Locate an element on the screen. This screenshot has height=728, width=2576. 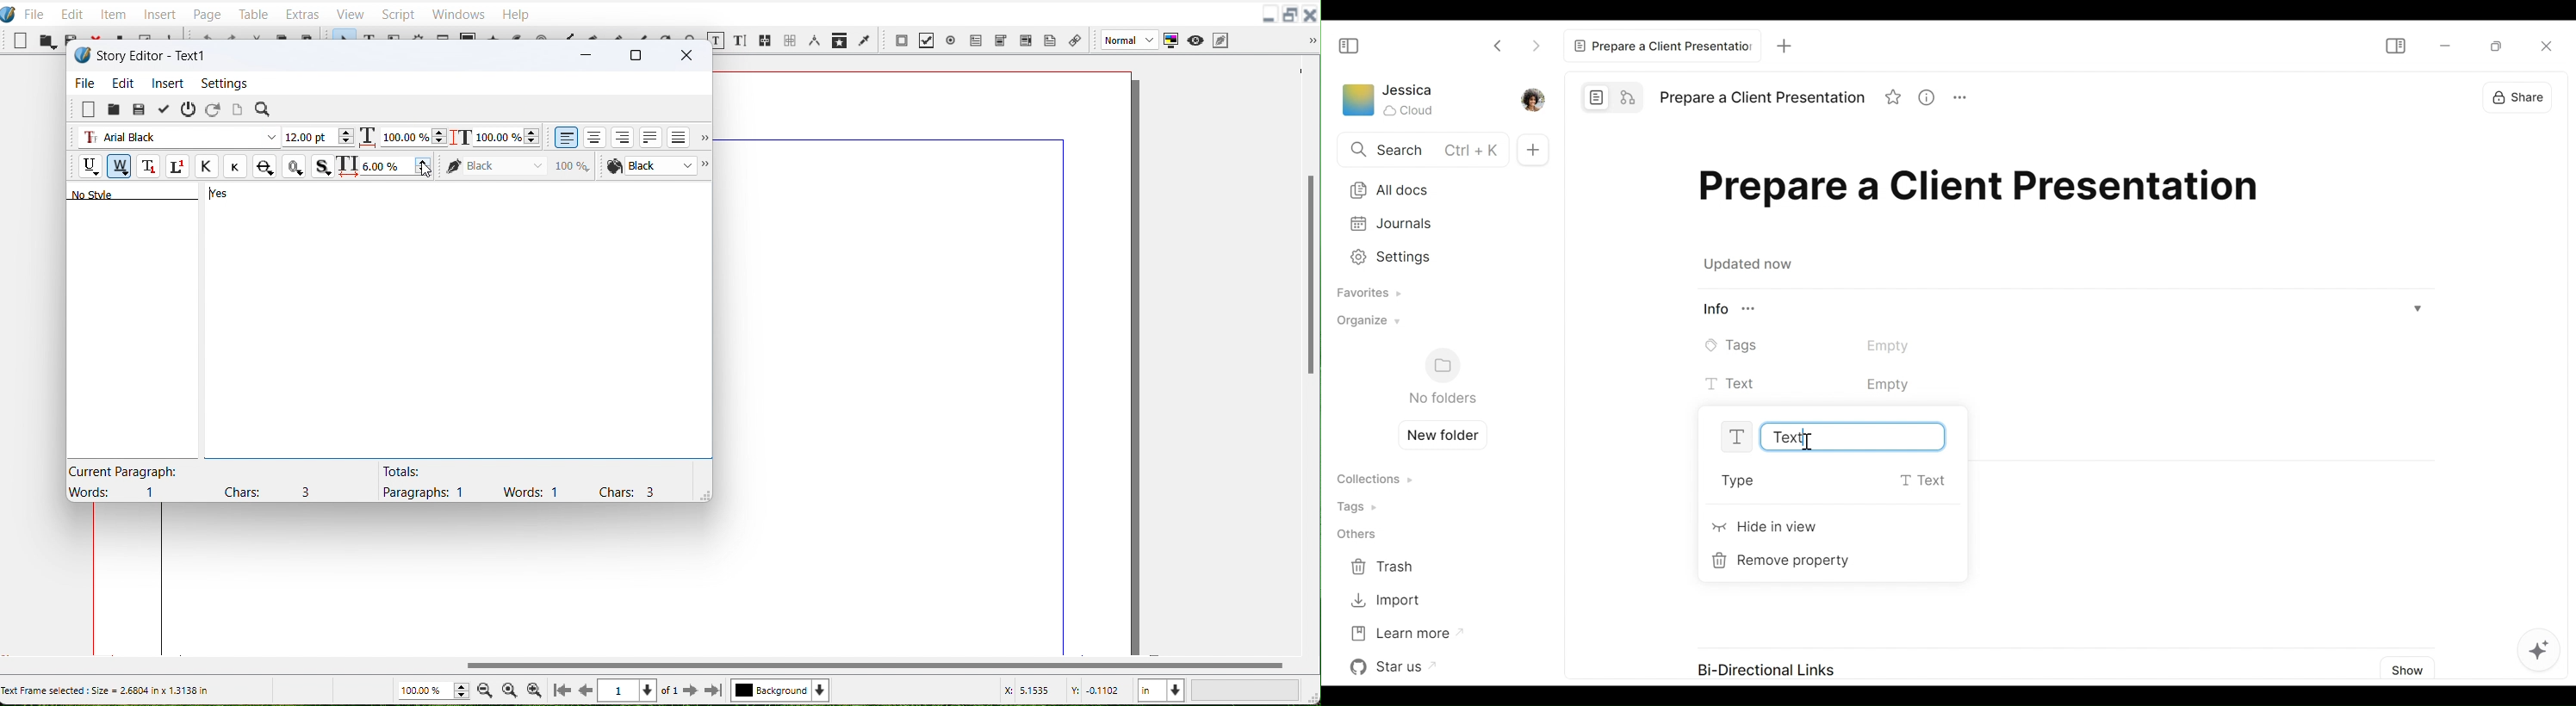
Link Text Frame is located at coordinates (767, 39).